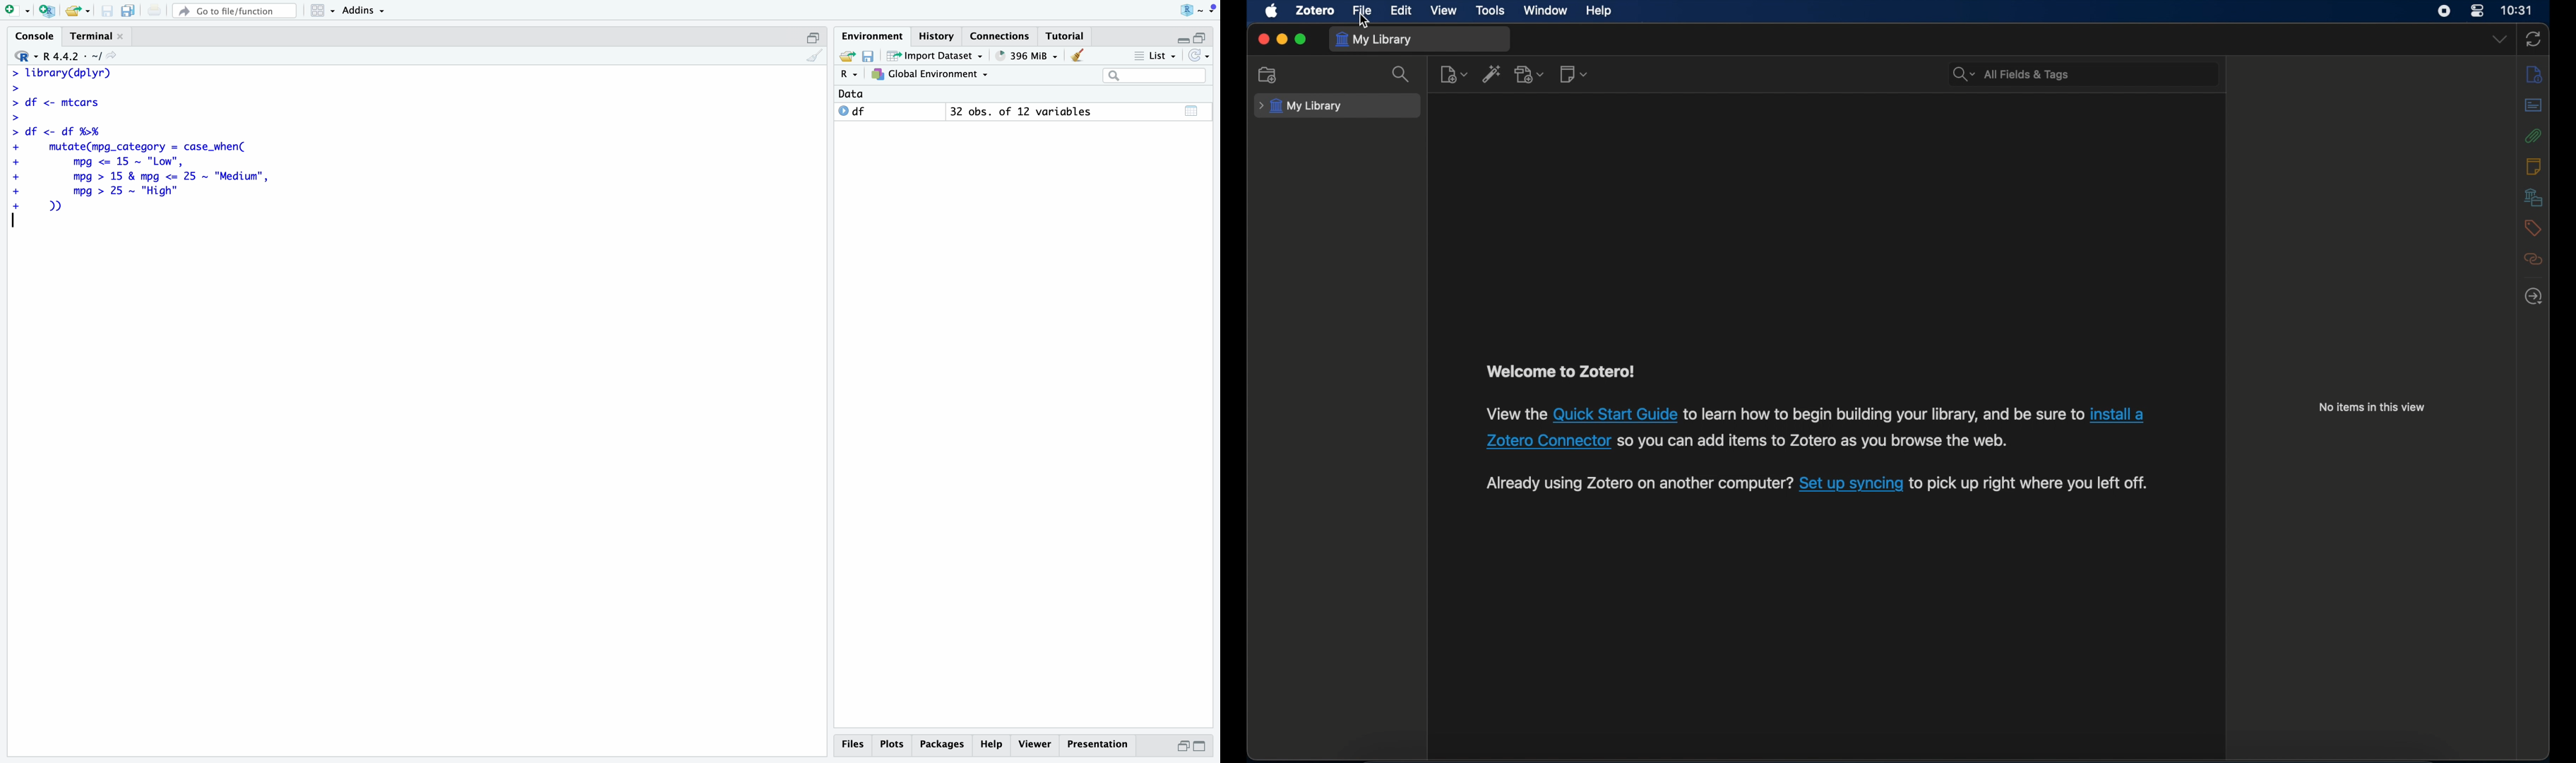 This screenshot has width=2576, height=784. Describe the element at coordinates (1364, 21) in the screenshot. I see `cursor` at that location.